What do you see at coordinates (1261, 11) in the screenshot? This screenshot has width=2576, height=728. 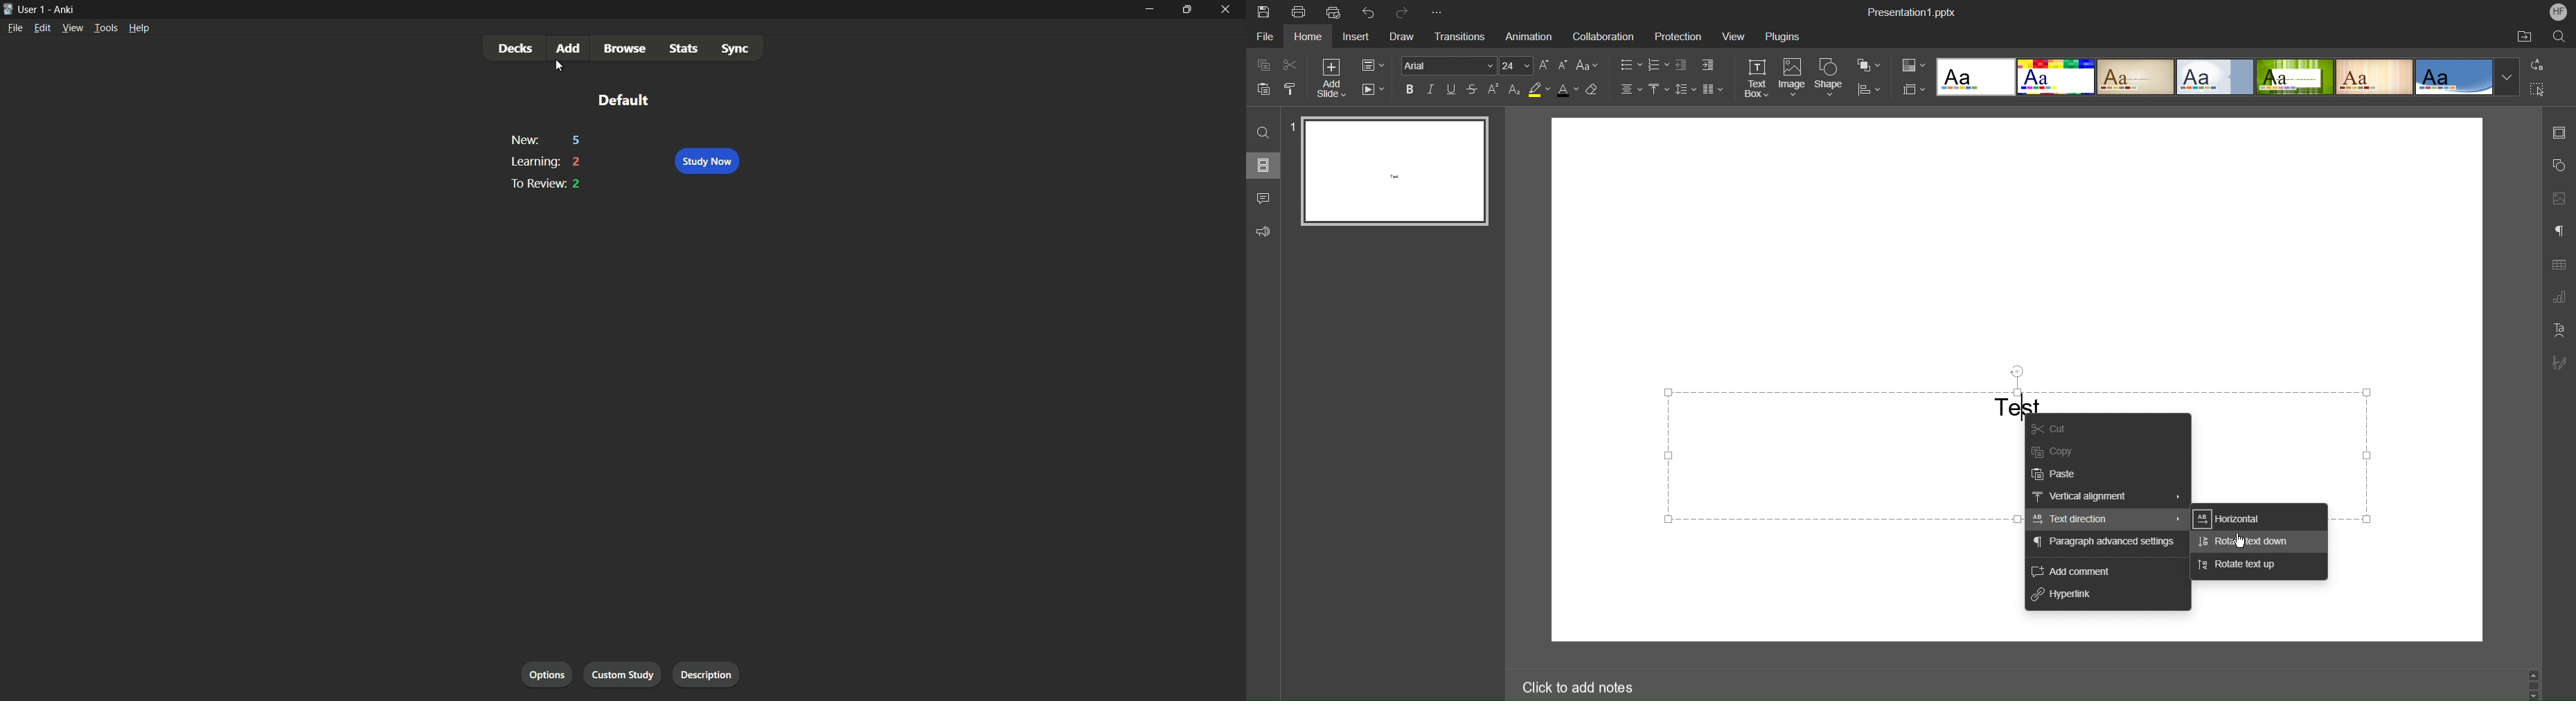 I see `Save` at bounding box center [1261, 11].